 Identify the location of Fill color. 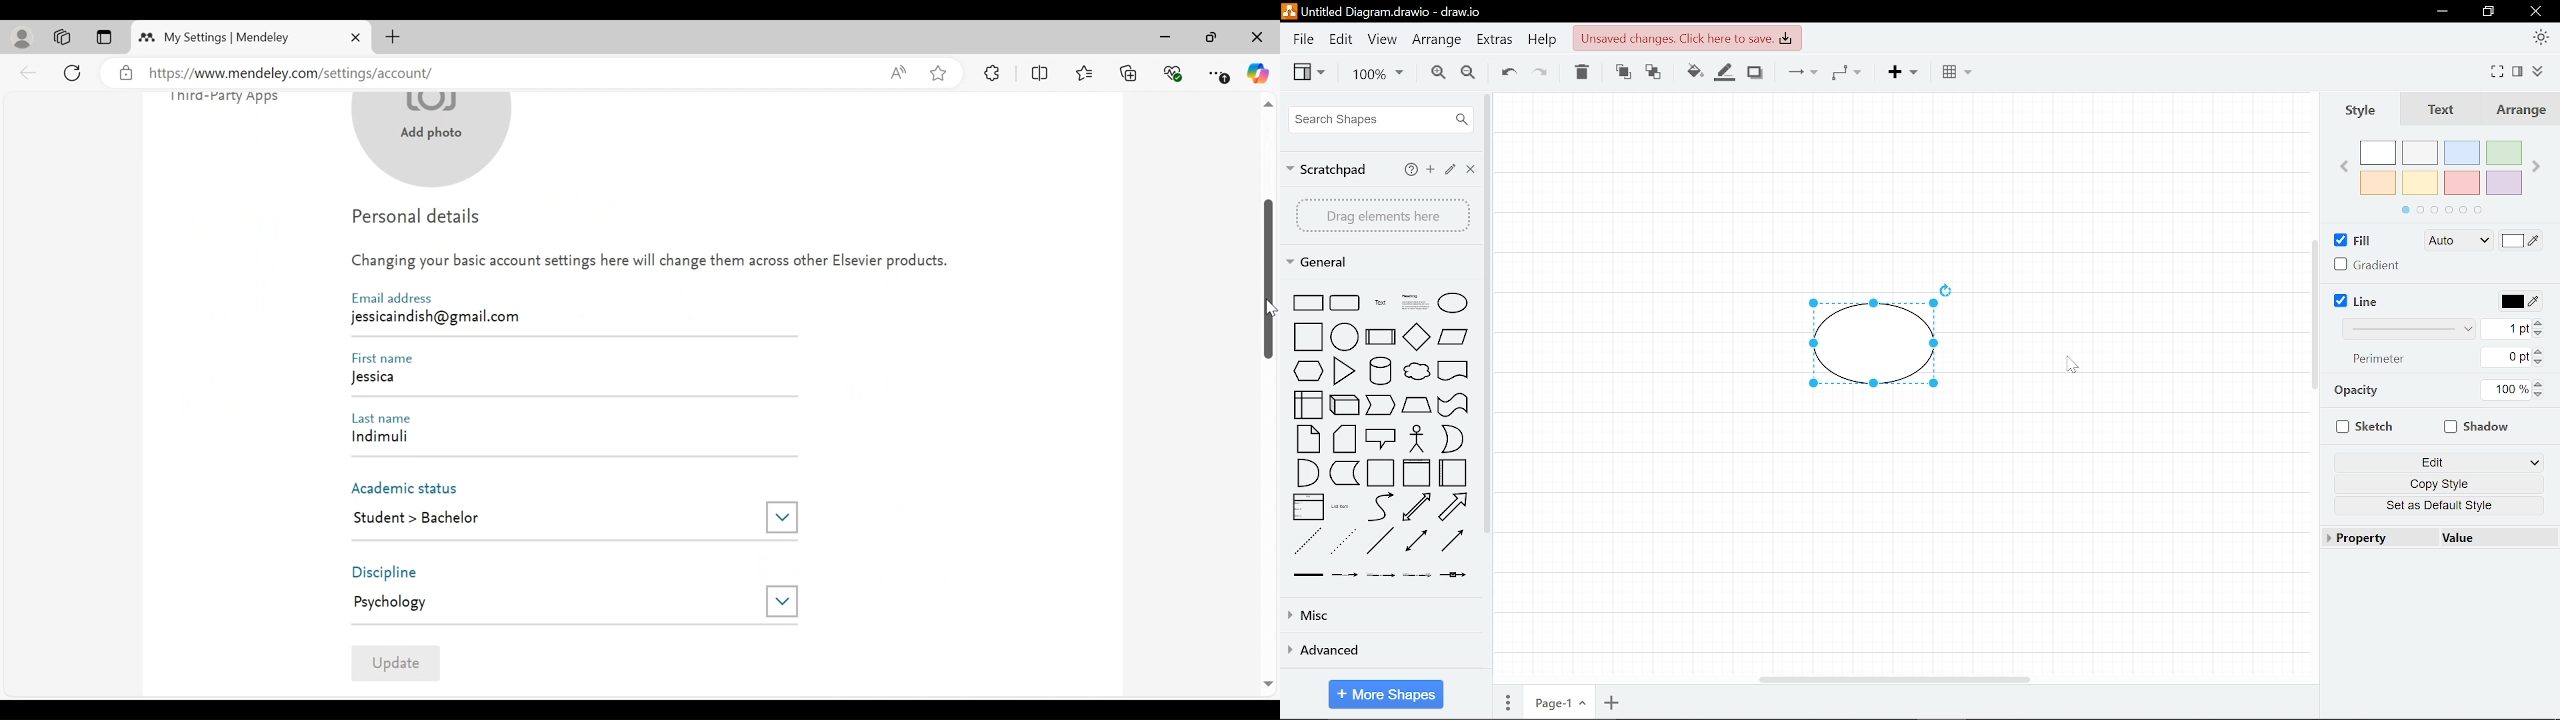
(2522, 242).